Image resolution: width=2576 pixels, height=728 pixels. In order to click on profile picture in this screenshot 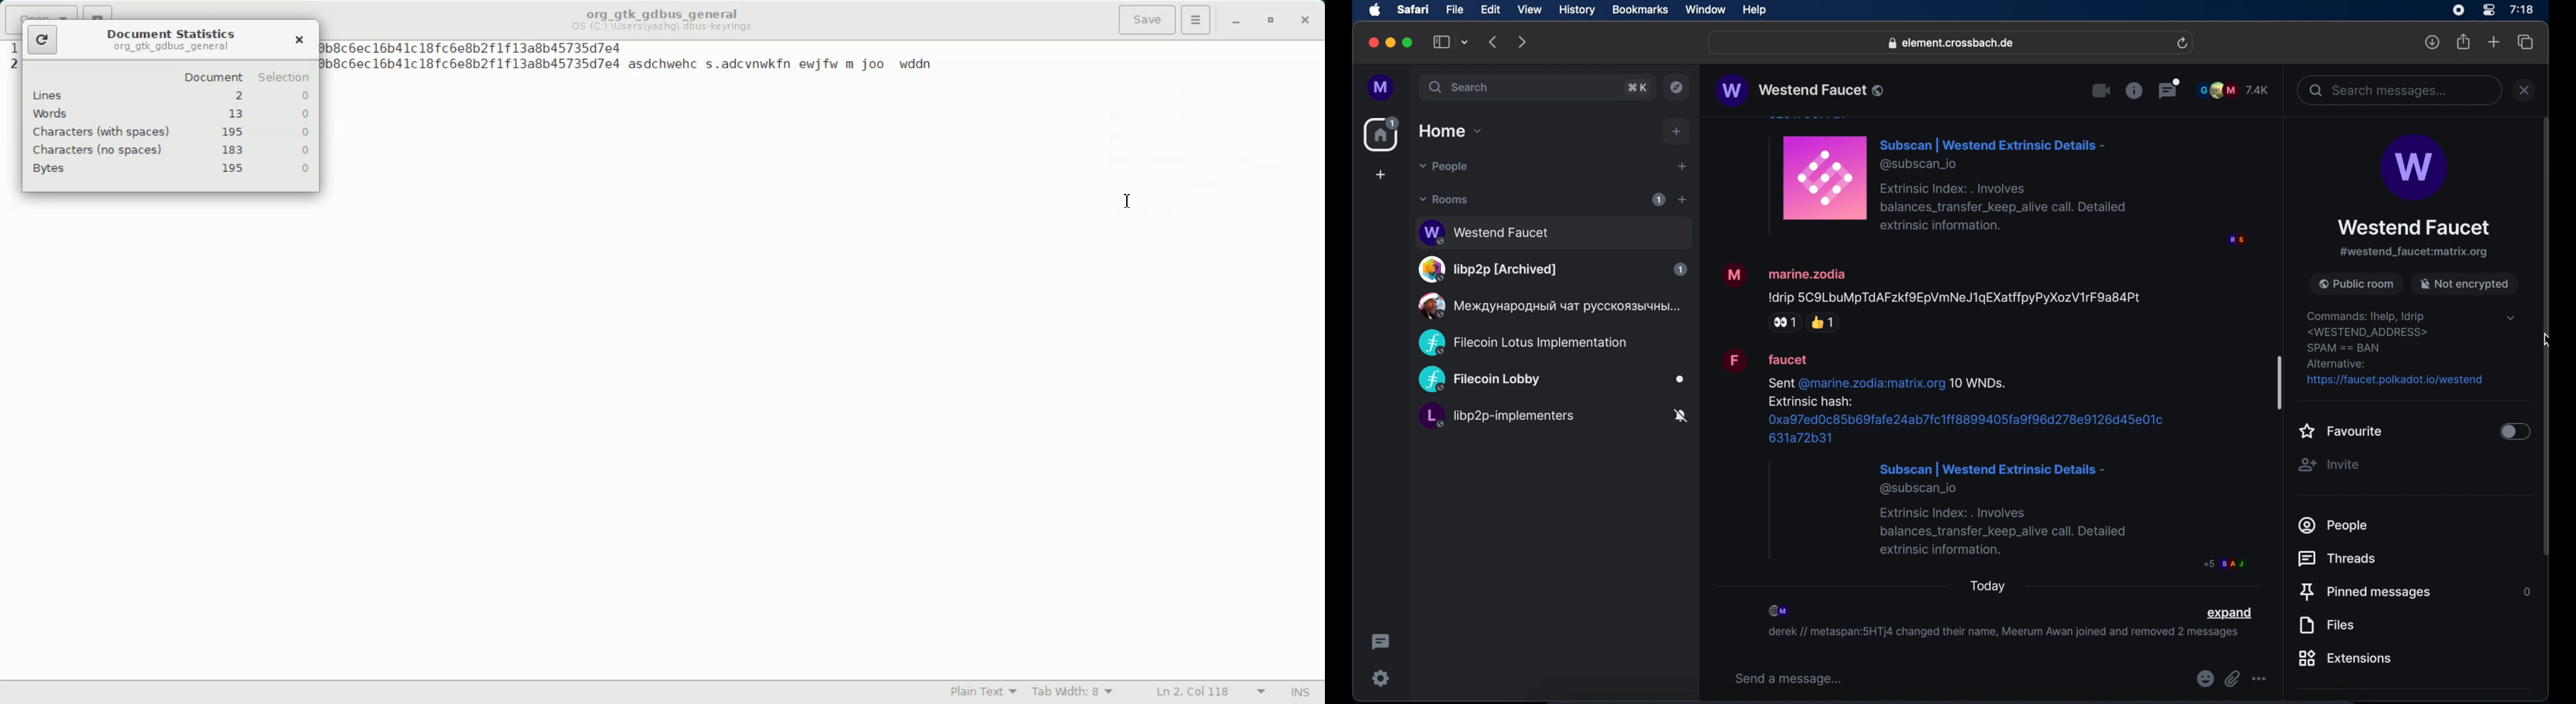, I will do `click(2413, 169)`.